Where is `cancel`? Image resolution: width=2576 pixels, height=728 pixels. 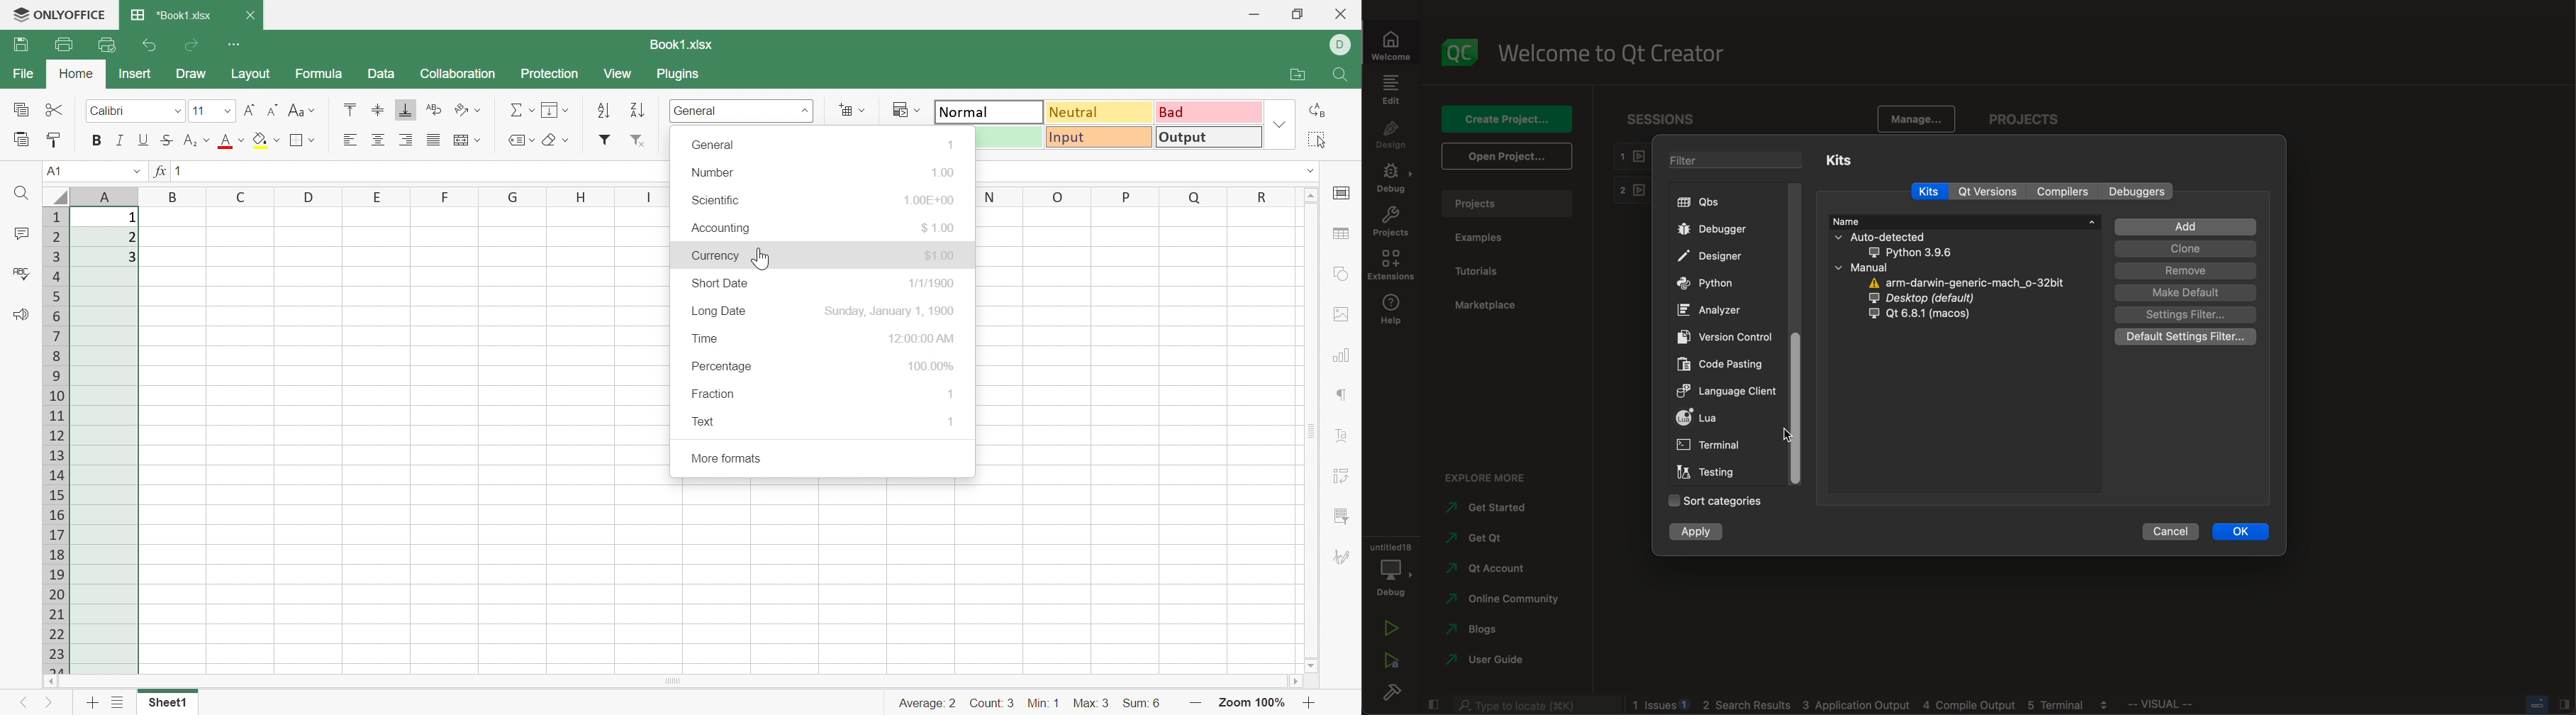 cancel is located at coordinates (2169, 530).